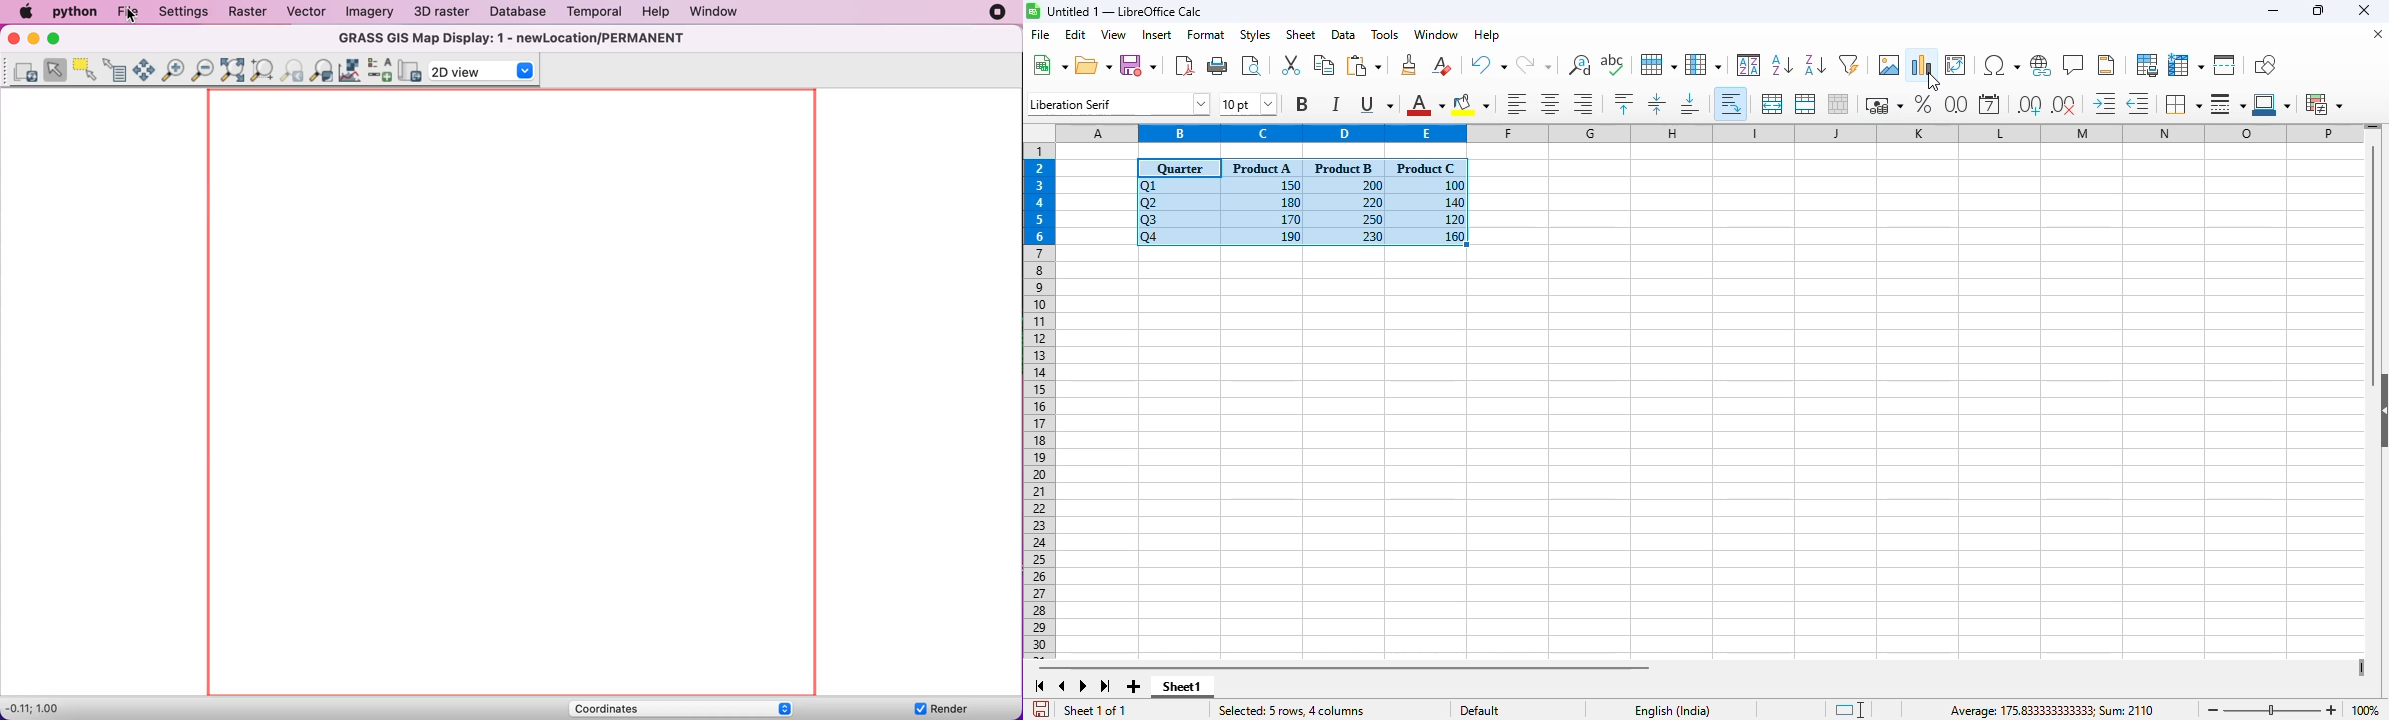  I want to click on background color, so click(1471, 104).